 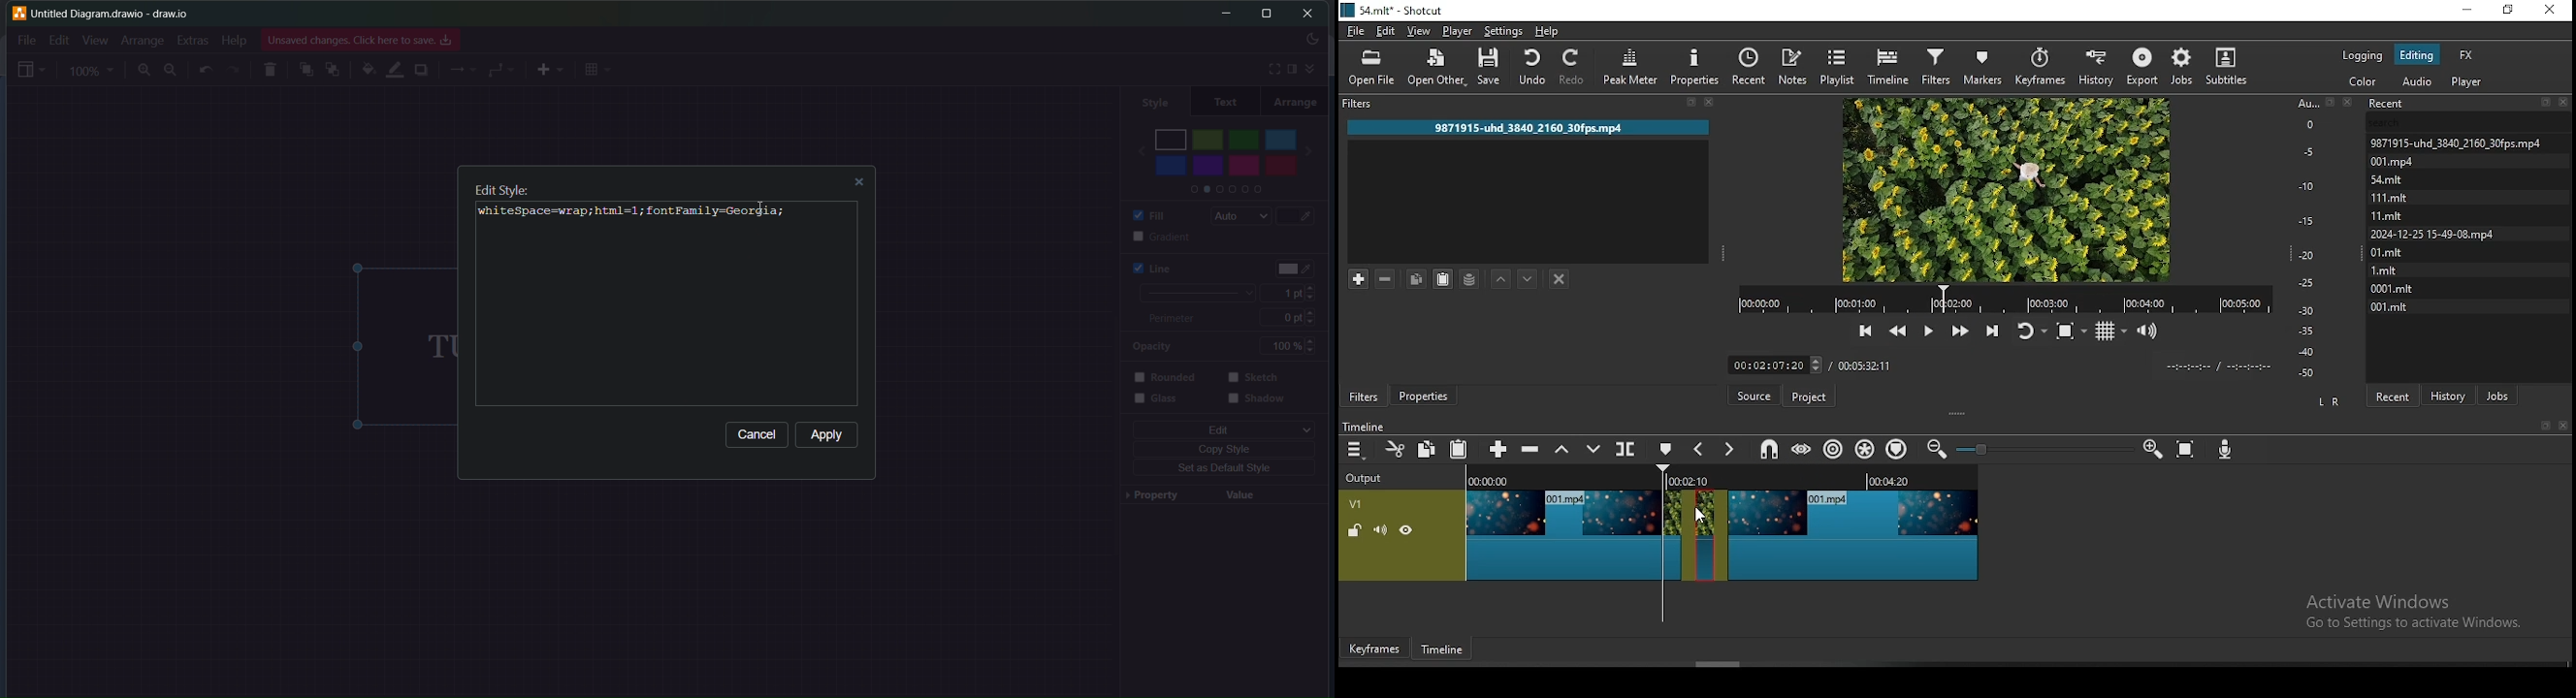 What do you see at coordinates (56, 40) in the screenshot?
I see `Edit` at bounding box center [56, 40].